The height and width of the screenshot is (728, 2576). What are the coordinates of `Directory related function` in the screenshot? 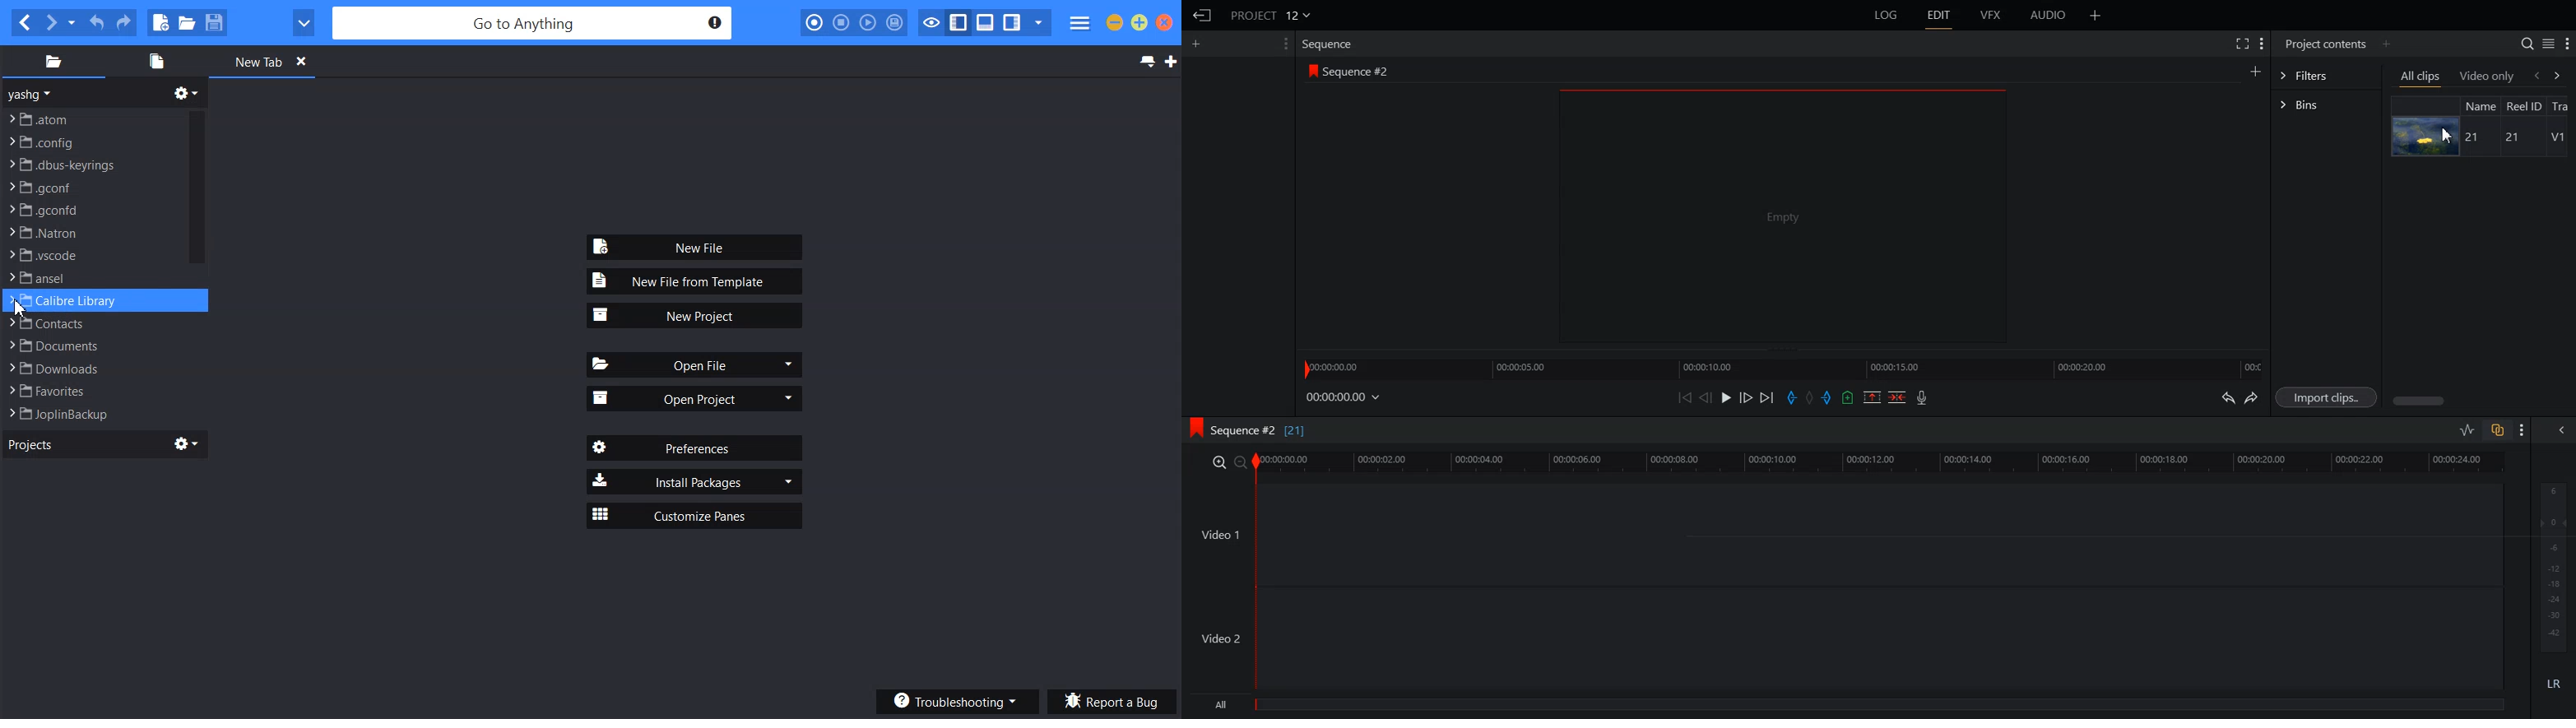 It's located at (186, 93).